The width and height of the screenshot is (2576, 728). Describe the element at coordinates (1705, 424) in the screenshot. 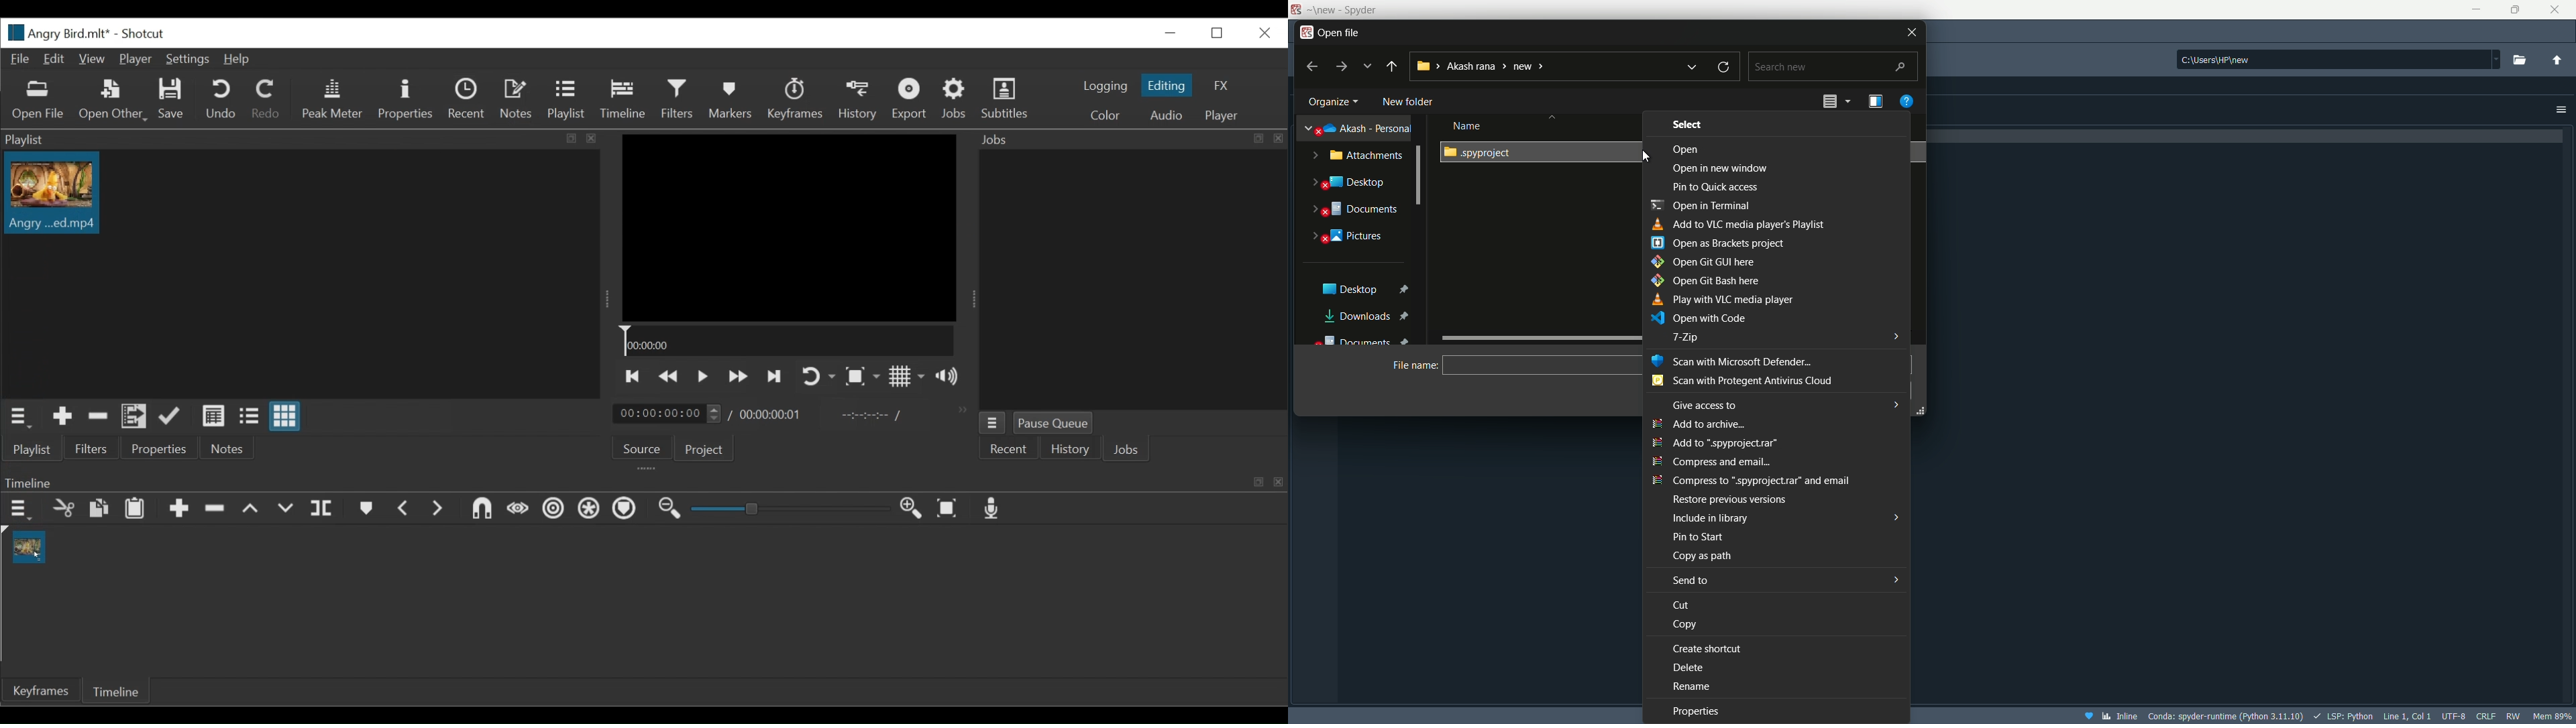

I see `add to archive` at that location.